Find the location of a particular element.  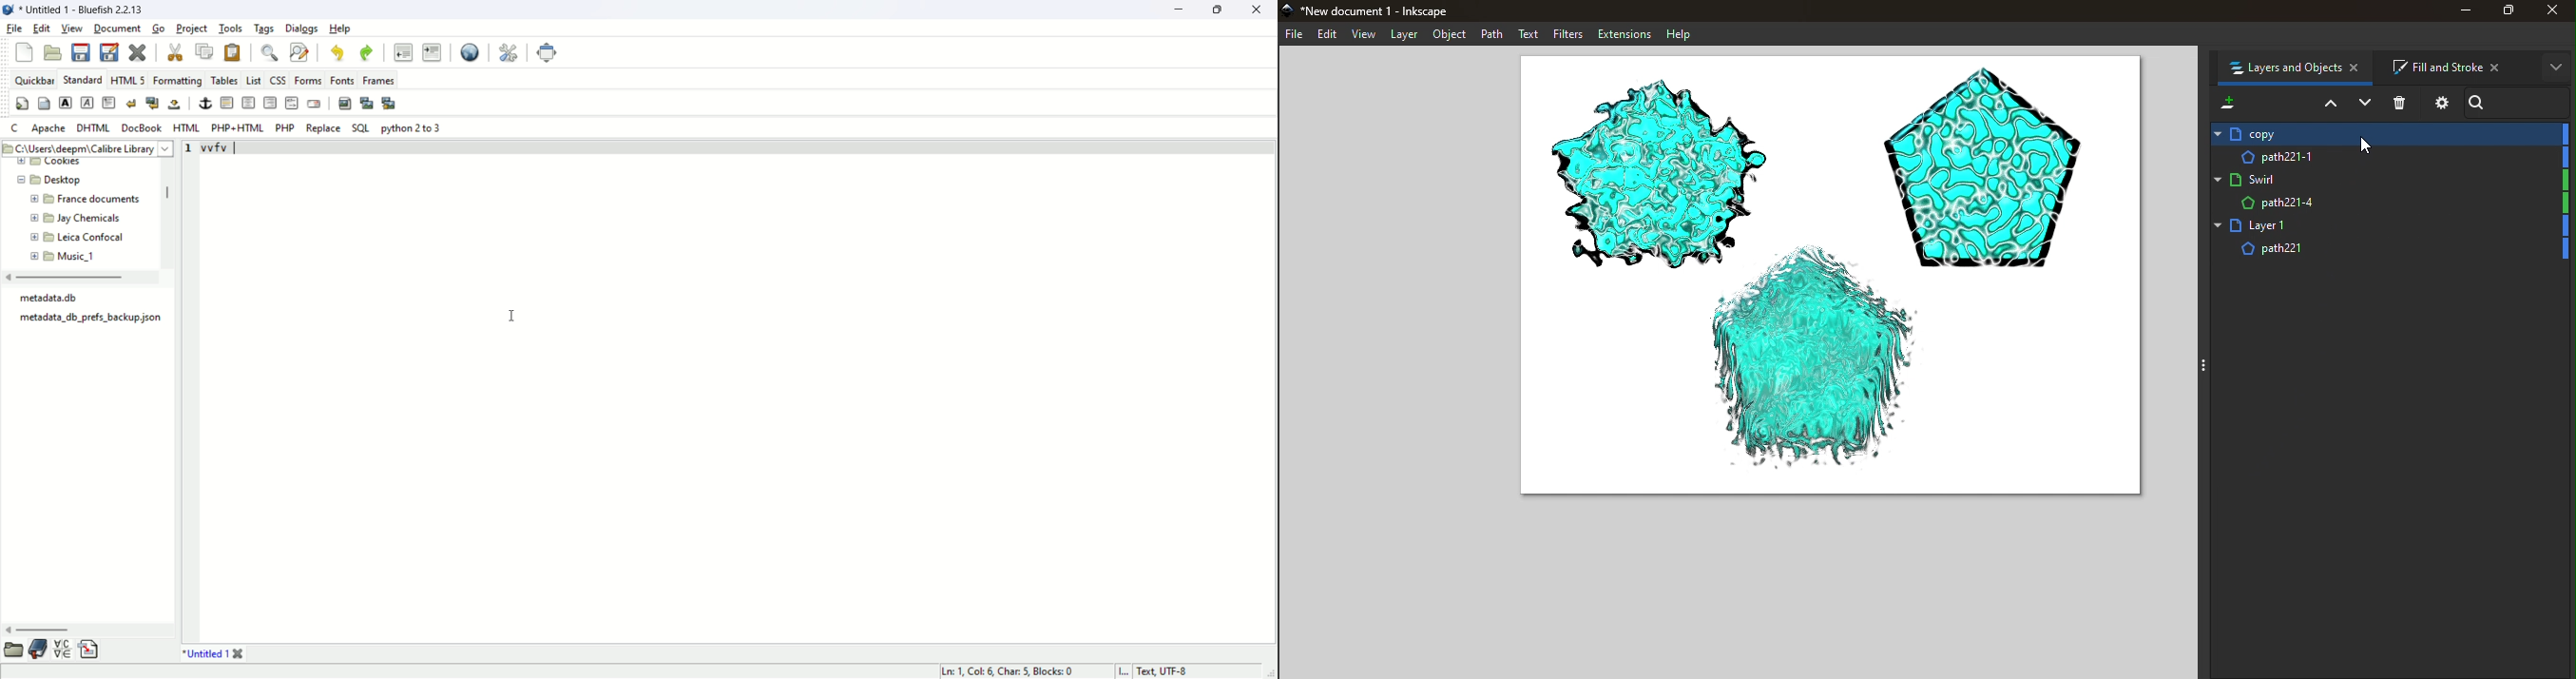

folder name is located at coordinates (83, 197).